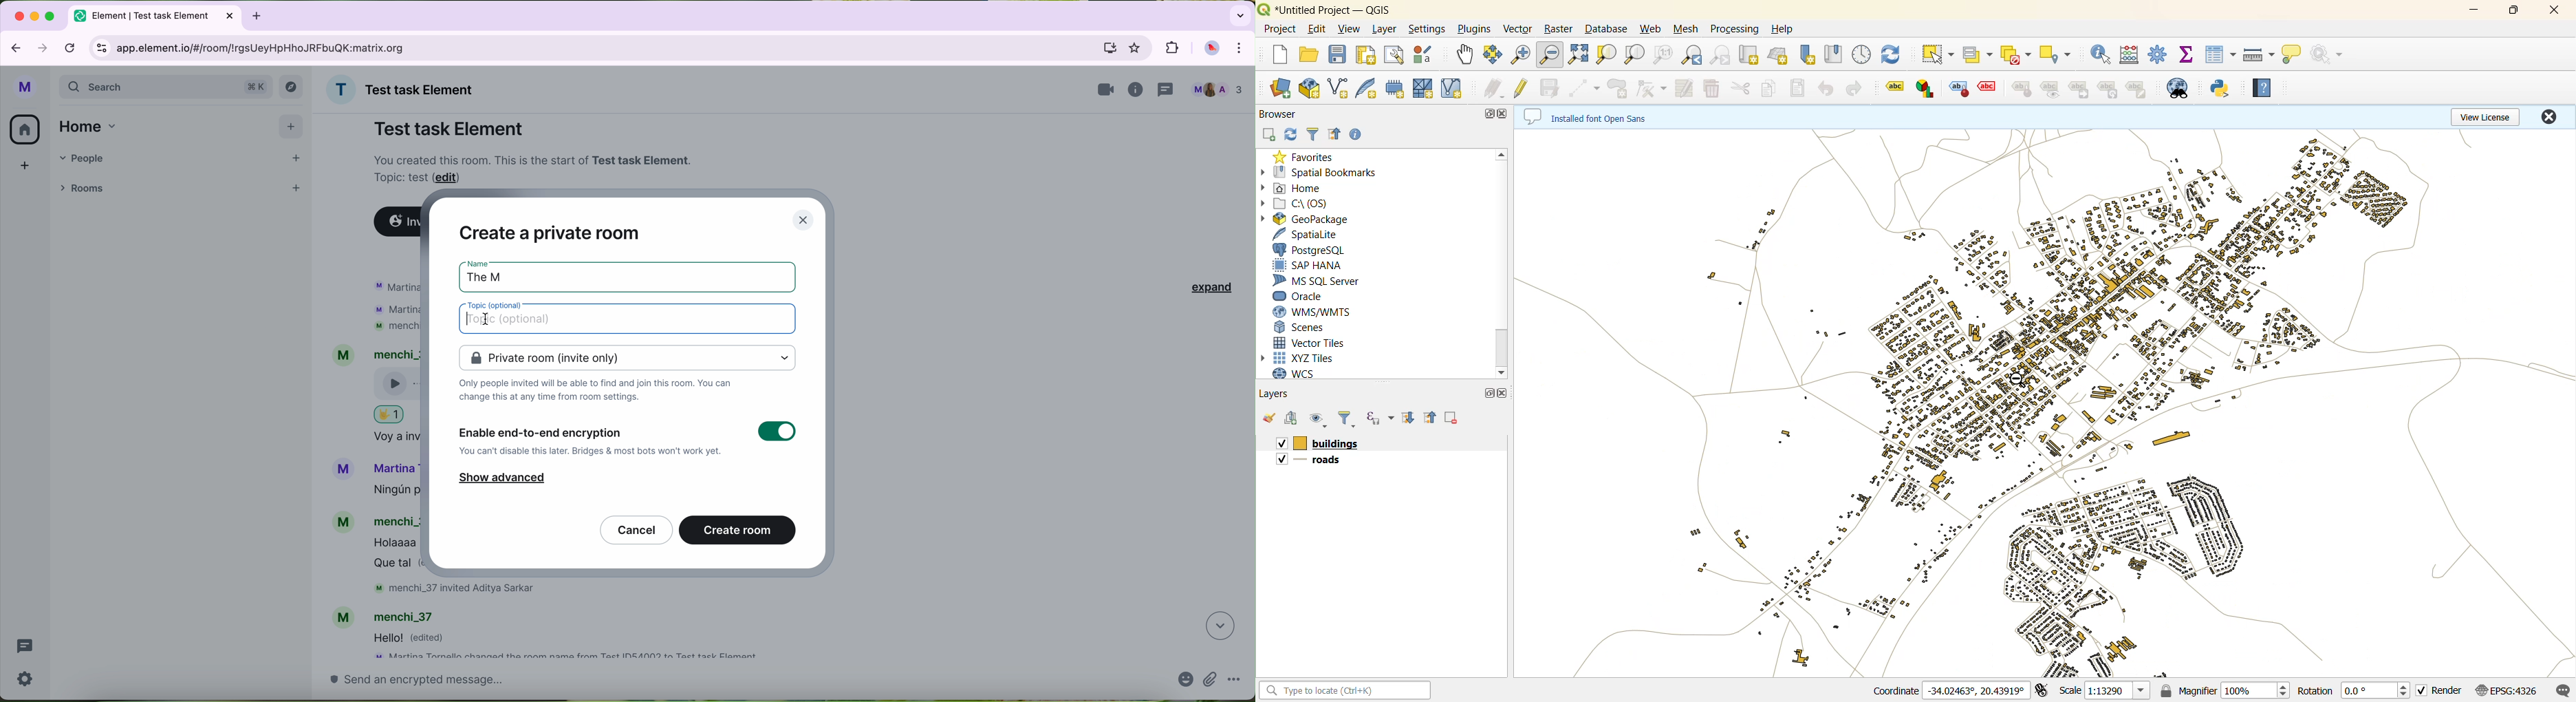 This screenshot has height=728, width=2576. What do you see at coordinates (270, 47) in the screenshot?
I see `URL` at bounding box center [270, 47].